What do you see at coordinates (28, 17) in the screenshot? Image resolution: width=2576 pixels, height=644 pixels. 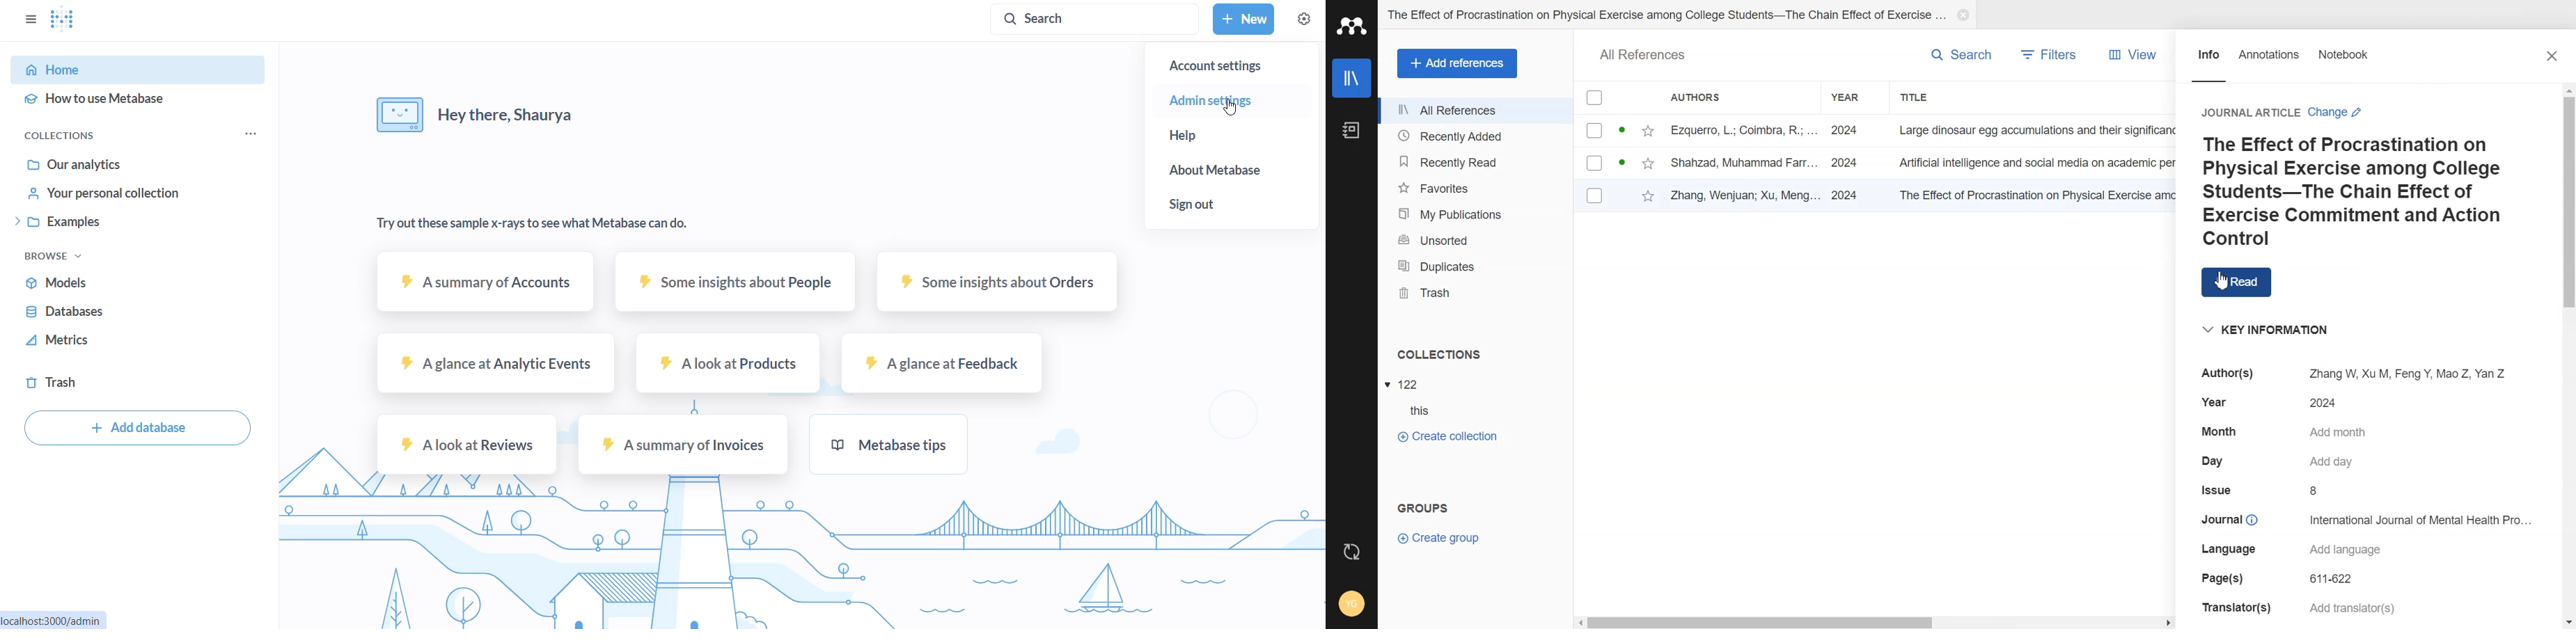 I see `sidebar` at bounding box center [28, 17].